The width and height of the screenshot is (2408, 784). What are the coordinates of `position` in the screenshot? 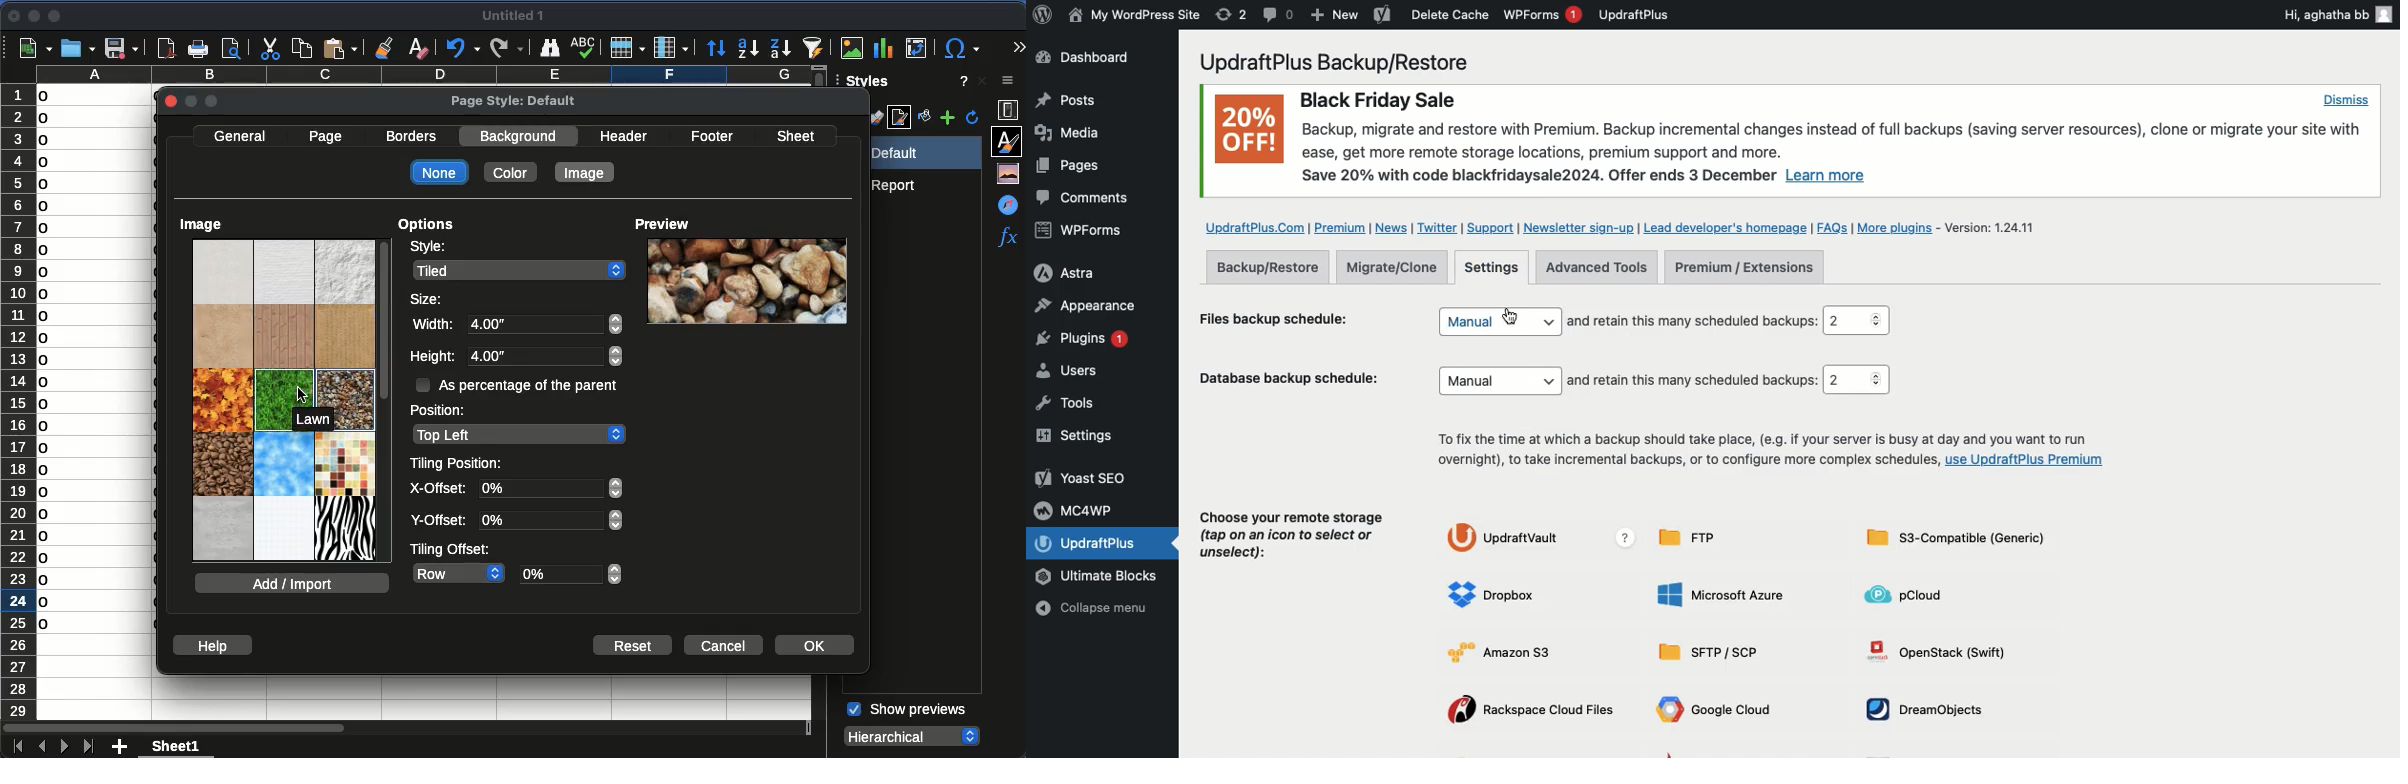 It's located at (442, 411).